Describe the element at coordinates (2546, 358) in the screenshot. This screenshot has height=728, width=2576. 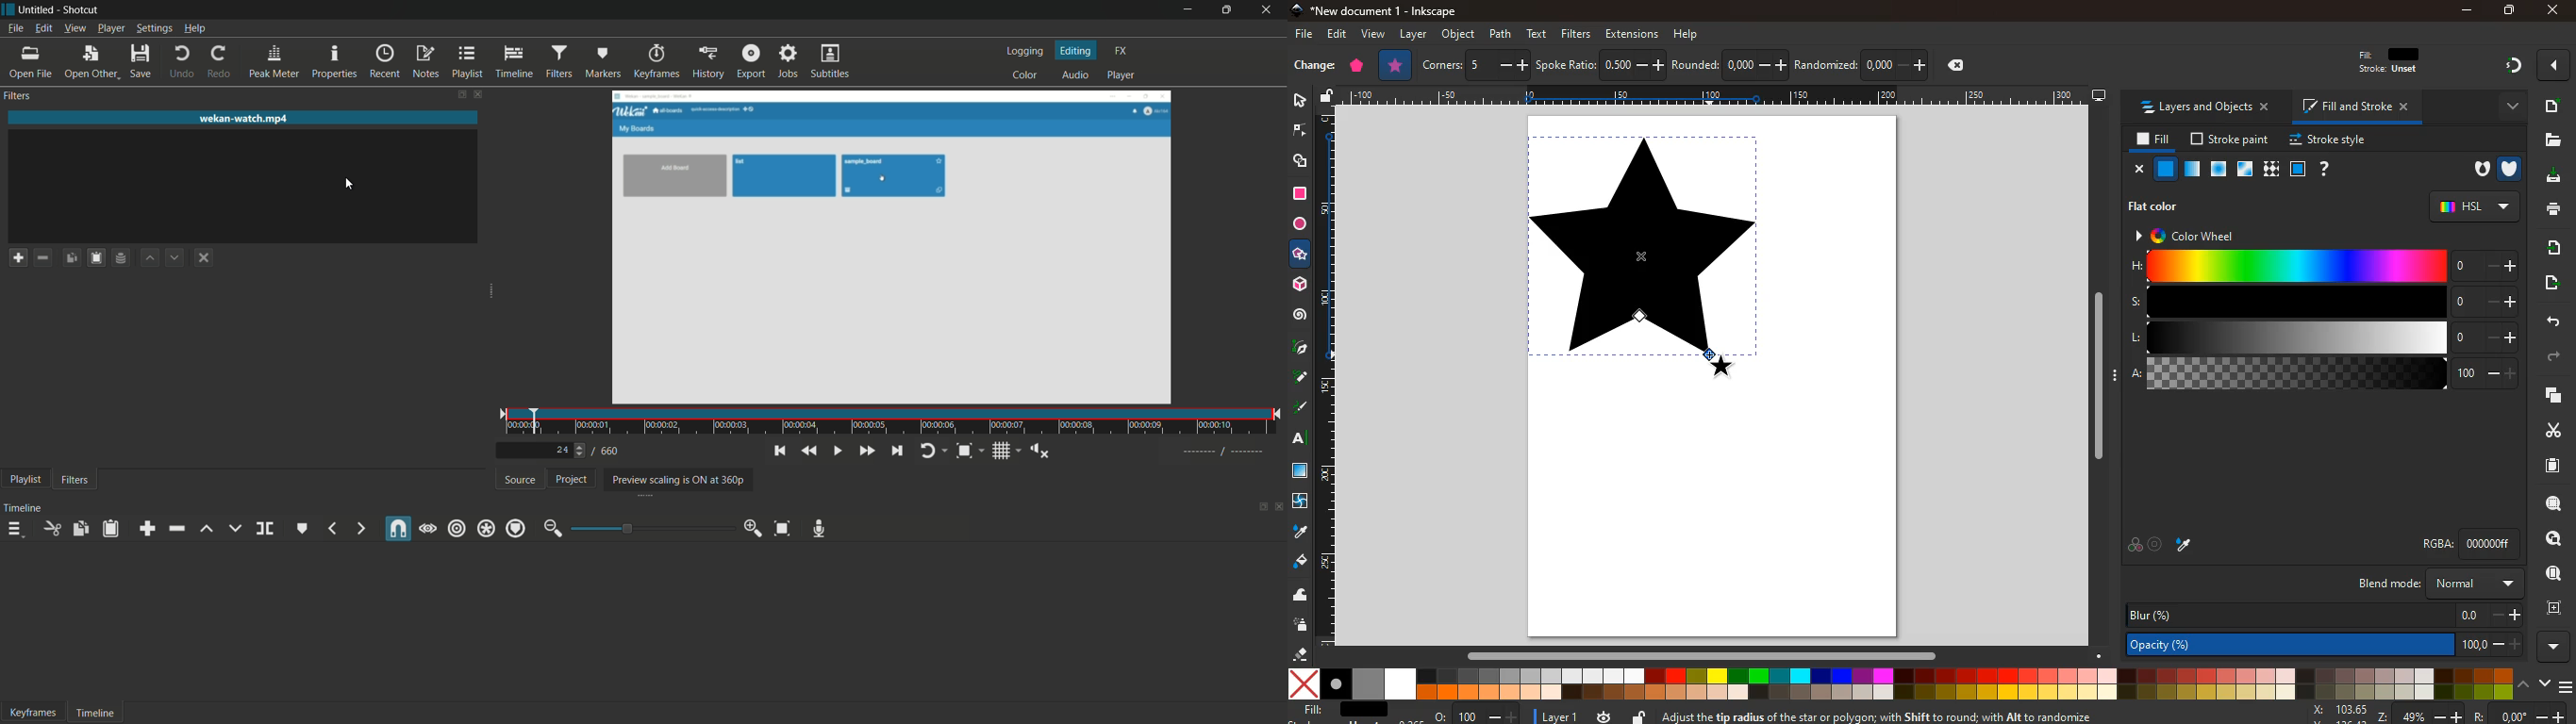
I see `forward` at that location.